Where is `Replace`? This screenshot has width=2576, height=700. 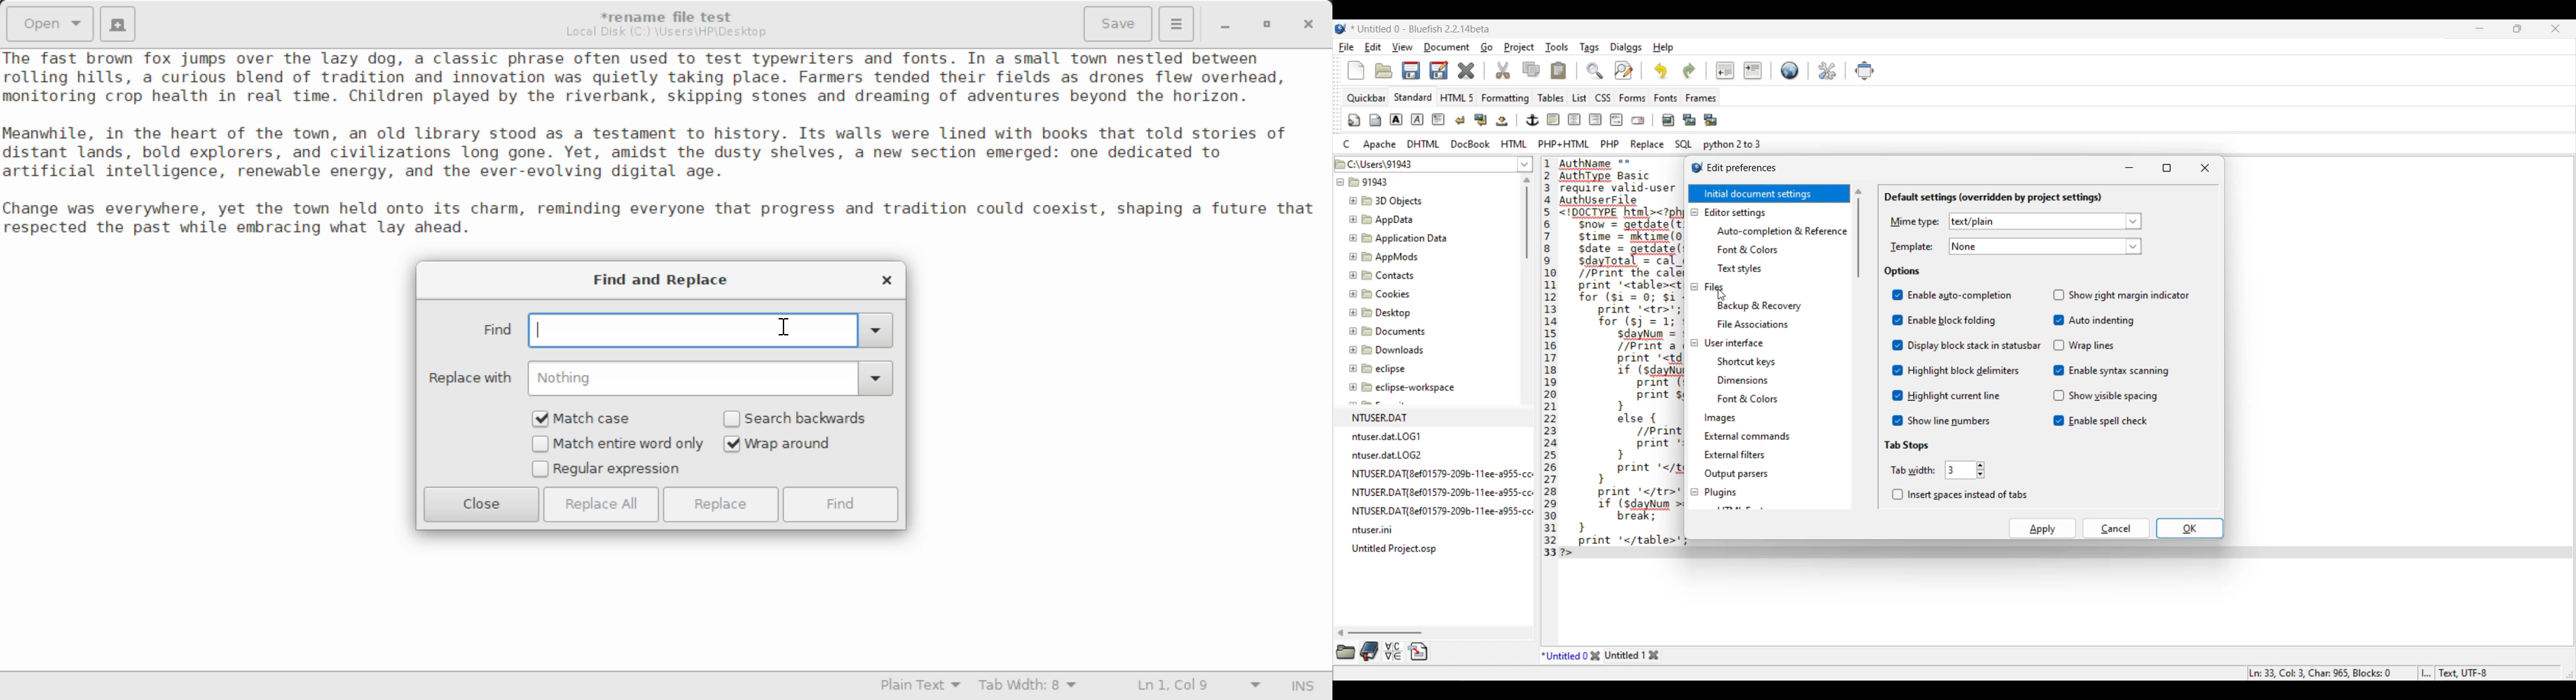
Replace is located at coordinates (724, 504).